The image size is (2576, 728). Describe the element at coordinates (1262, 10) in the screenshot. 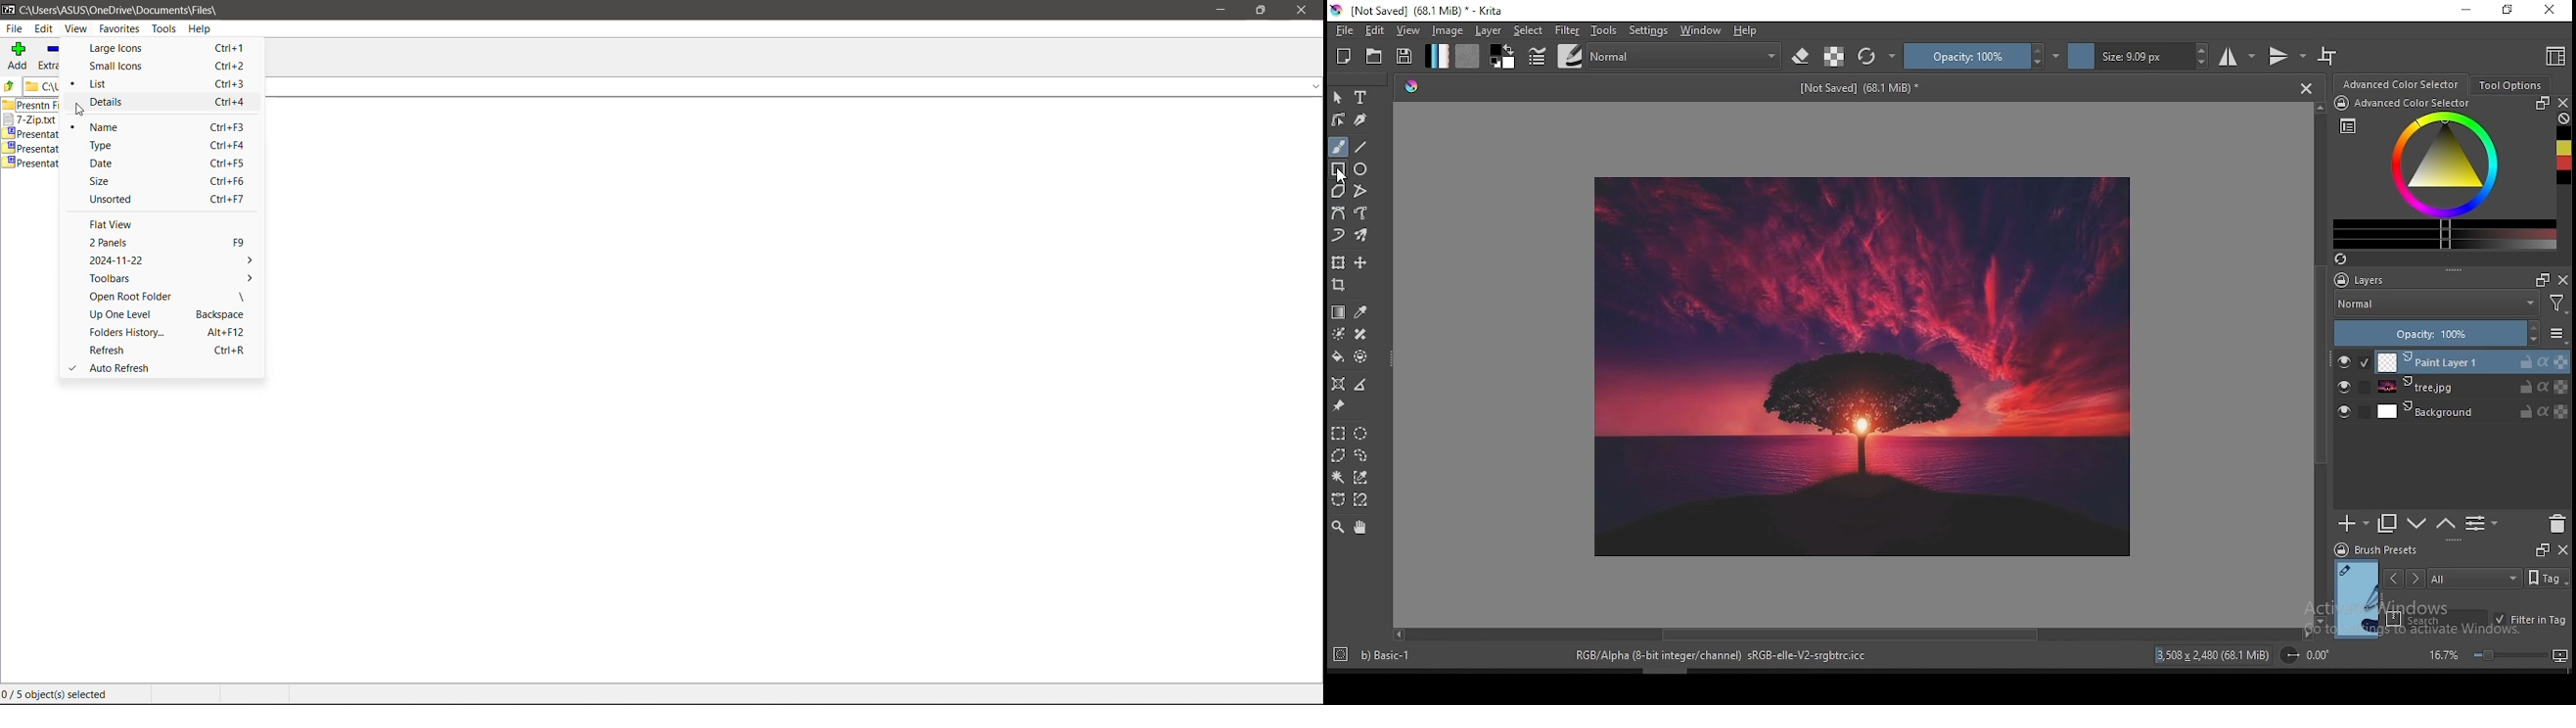

I see `Restore Down` at that location.